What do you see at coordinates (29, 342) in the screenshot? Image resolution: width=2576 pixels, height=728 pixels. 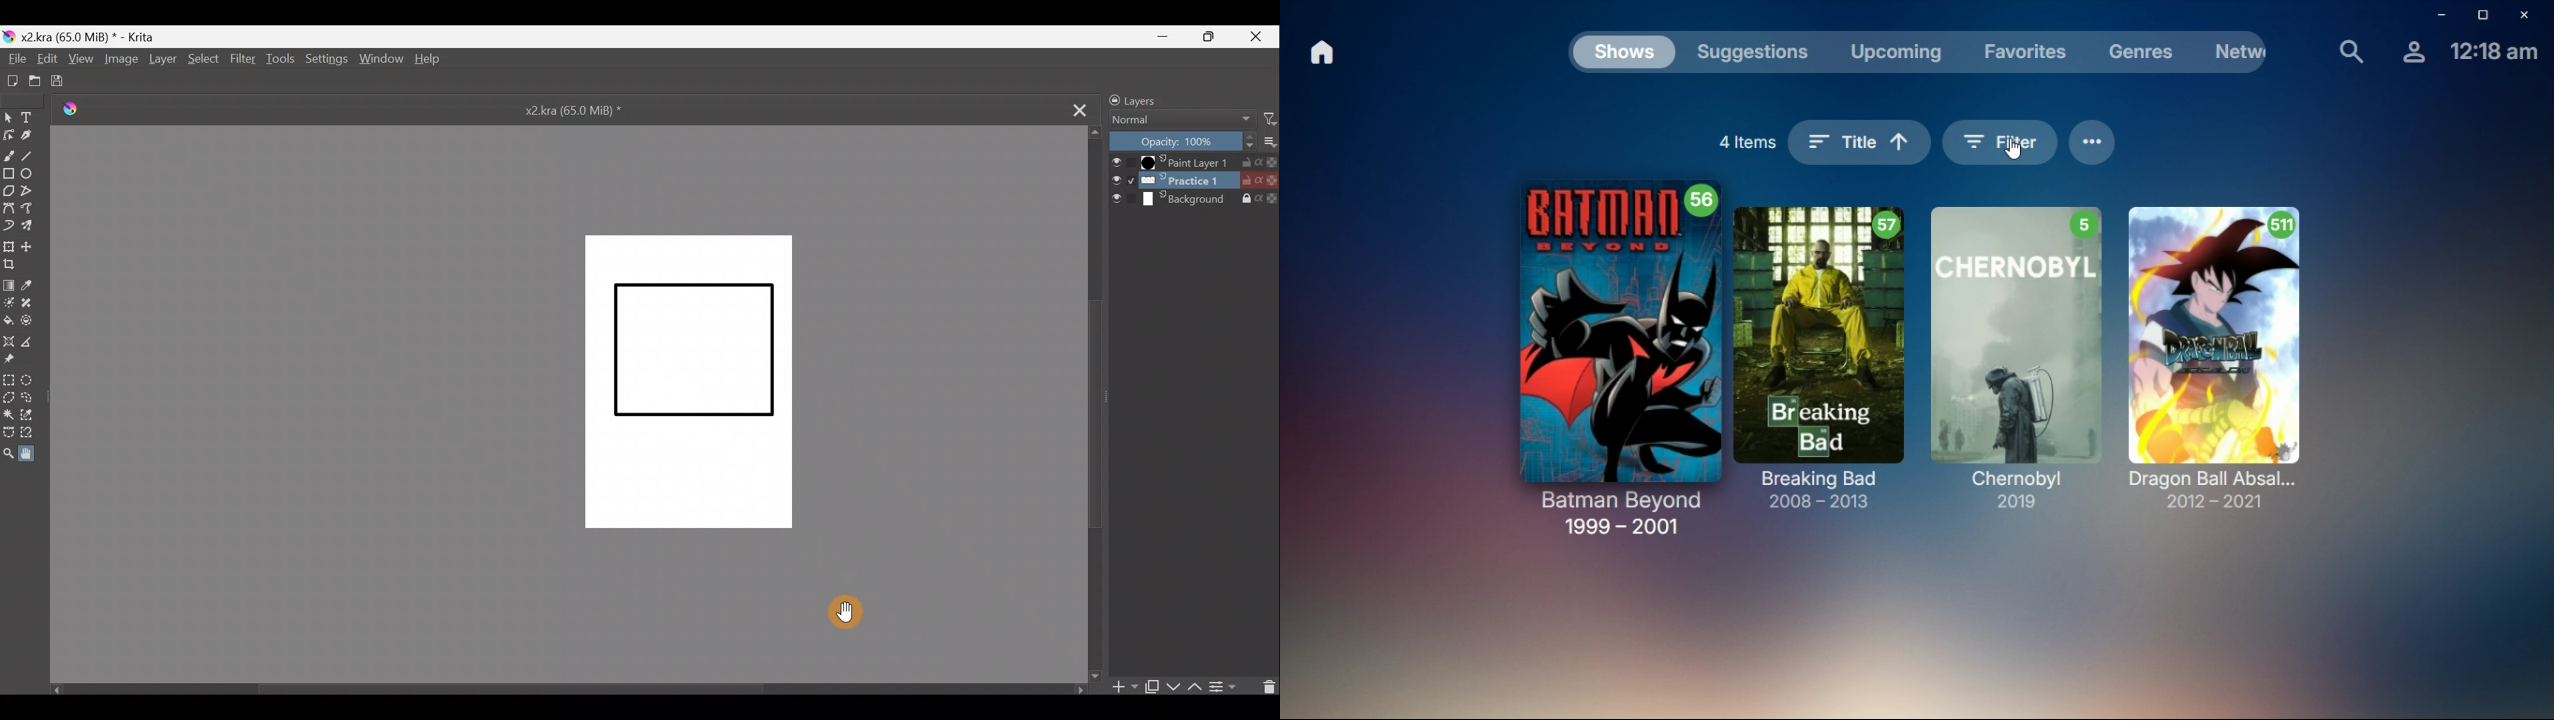 I see `Measure distance between two points` at bounding box center [29, 342].